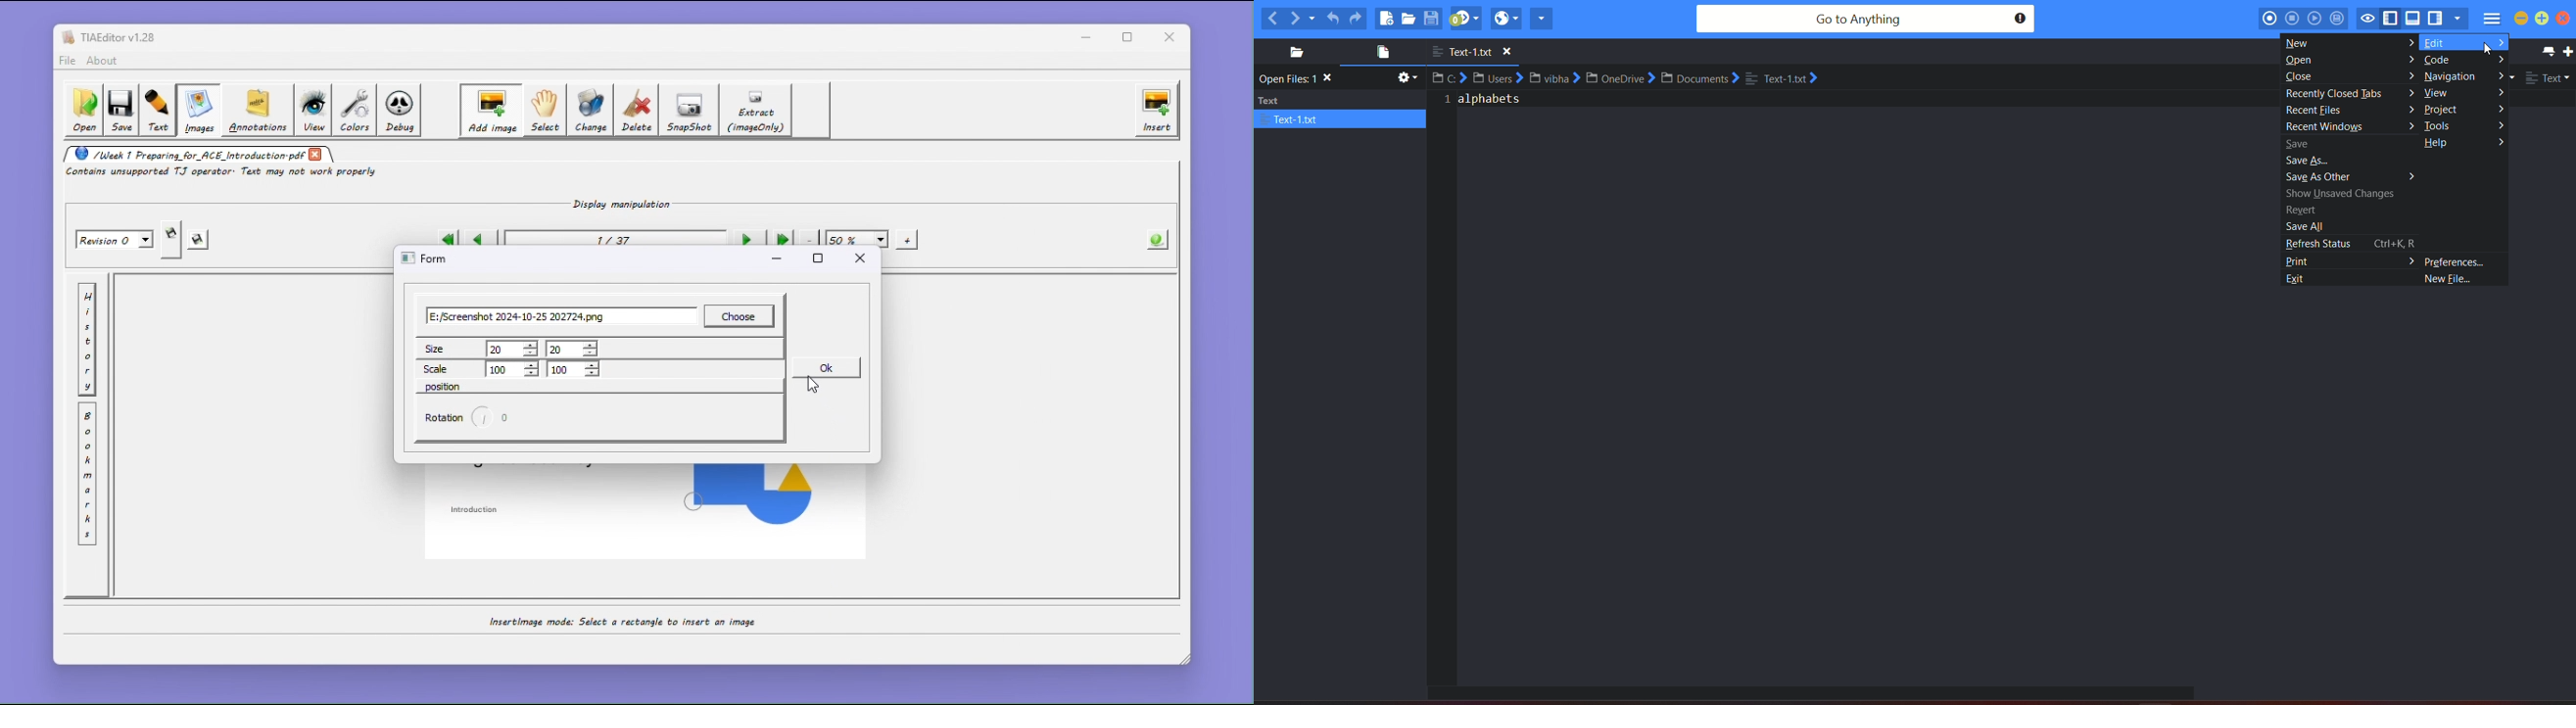 The height and width of the screenshot is (728, 2576). Describe the element at coordinates (1542, 18) in the screenshot. I see `share current file` at that location.